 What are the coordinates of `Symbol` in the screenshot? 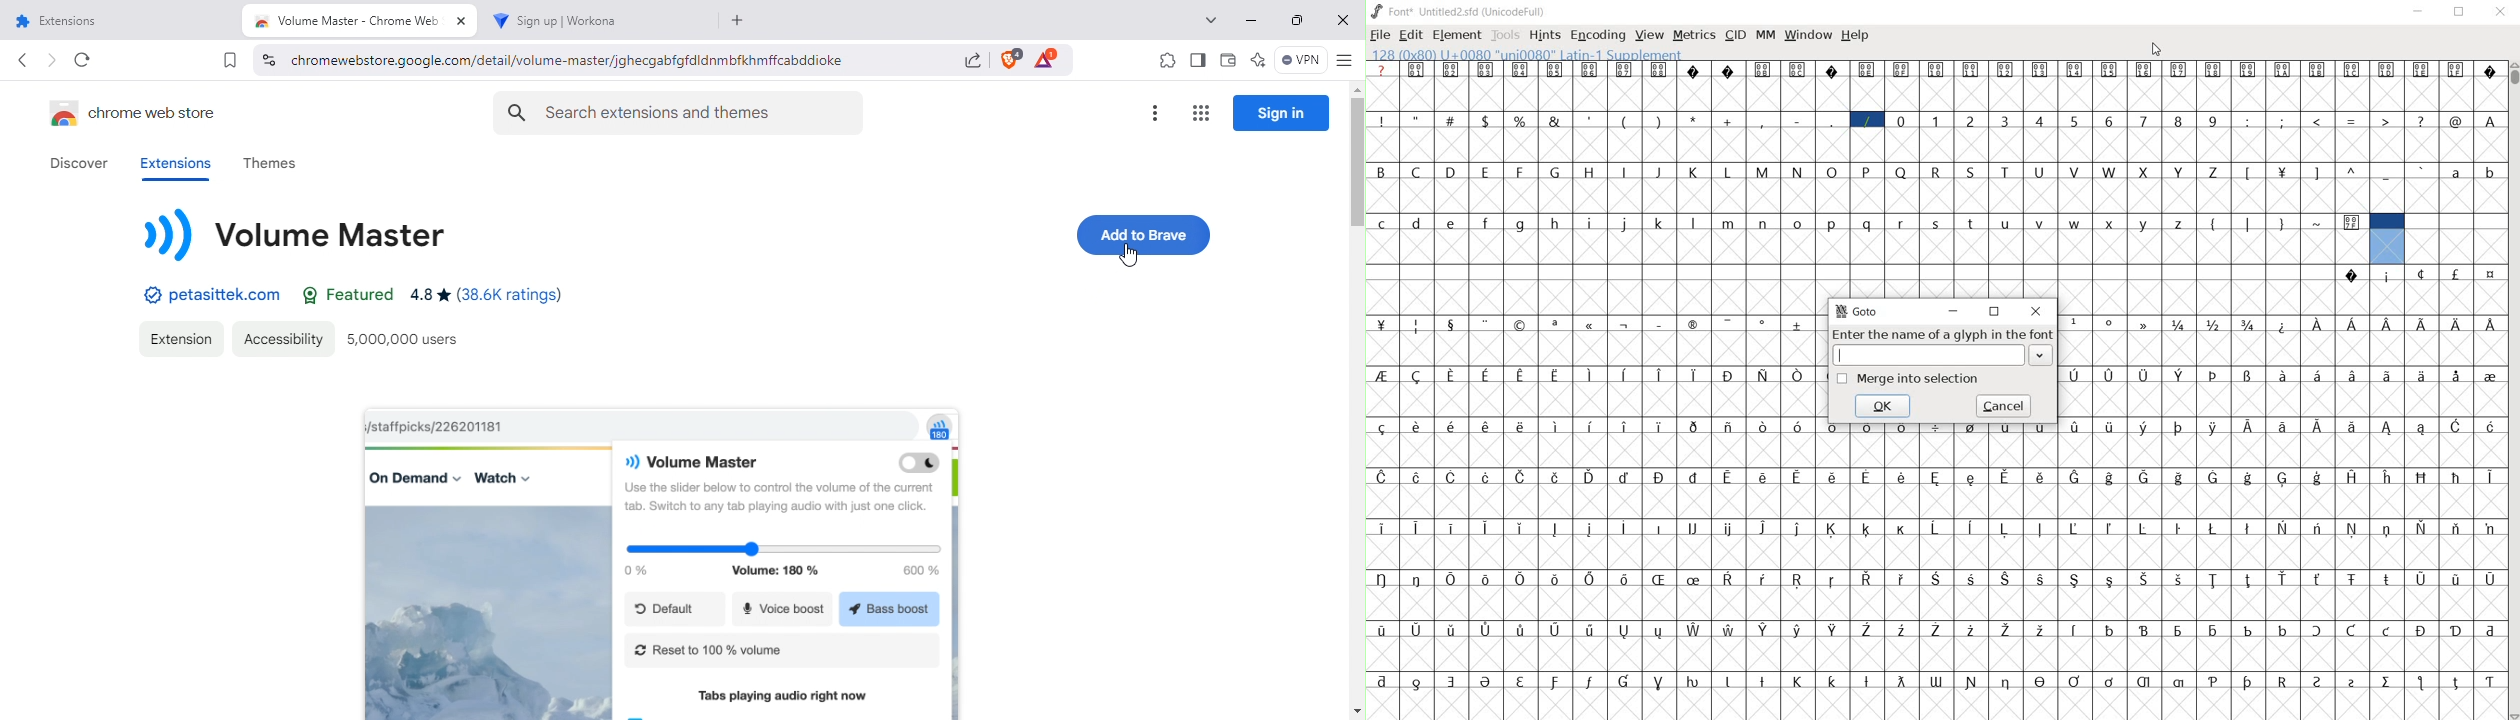 It's located at (1383, 476).